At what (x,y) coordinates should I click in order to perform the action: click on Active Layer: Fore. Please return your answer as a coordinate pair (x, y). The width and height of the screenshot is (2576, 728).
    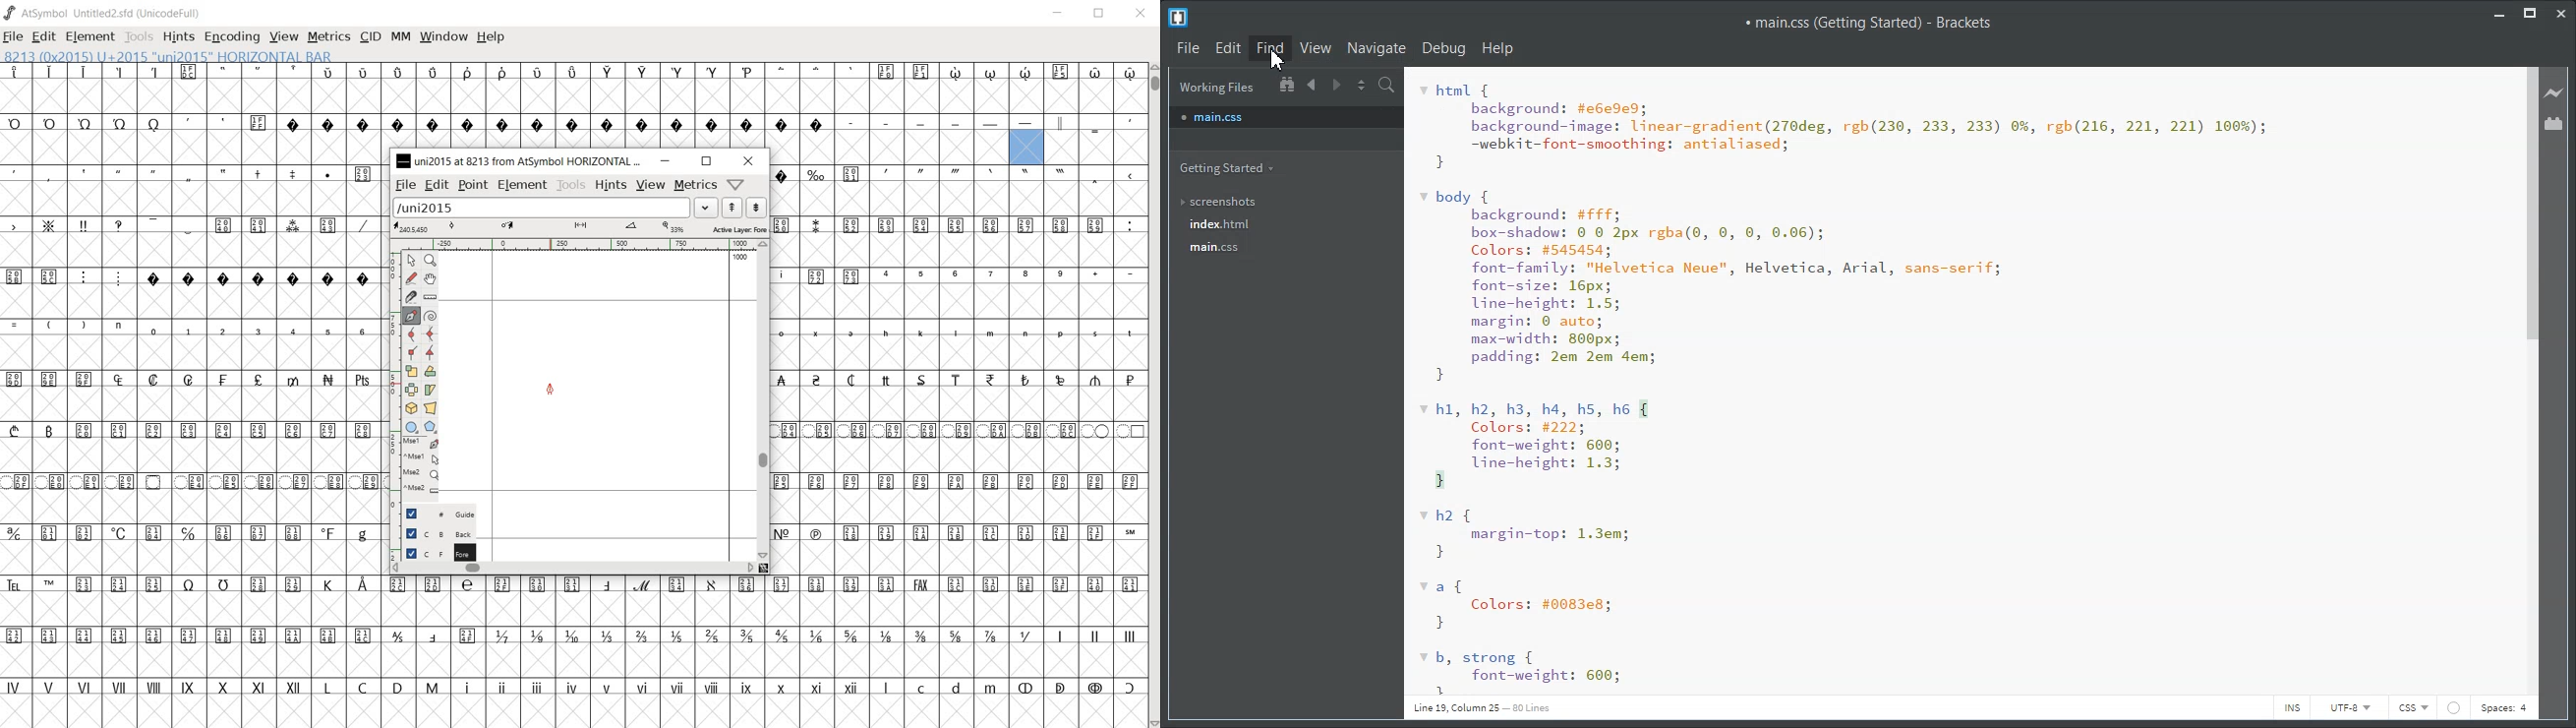
    Looking at the image, I should click on (579, 229).